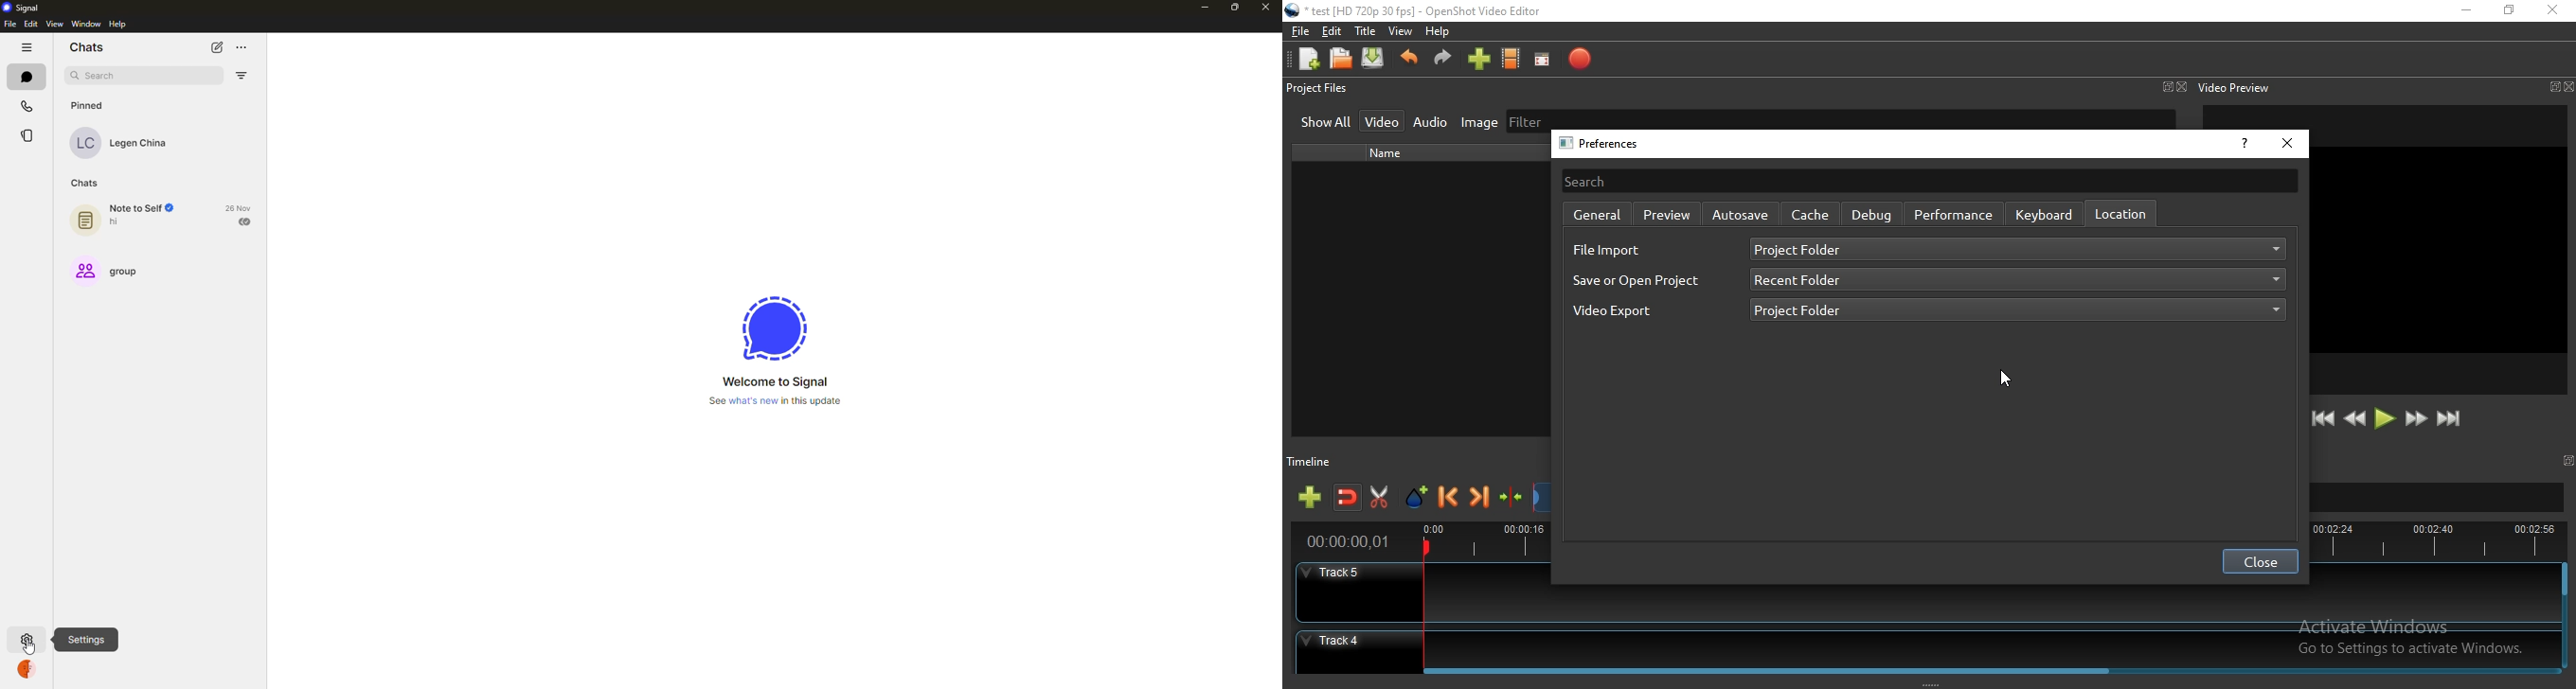 The height and width of the screenshot is (700, 2576). I want to click on View , so click(1401, 32).